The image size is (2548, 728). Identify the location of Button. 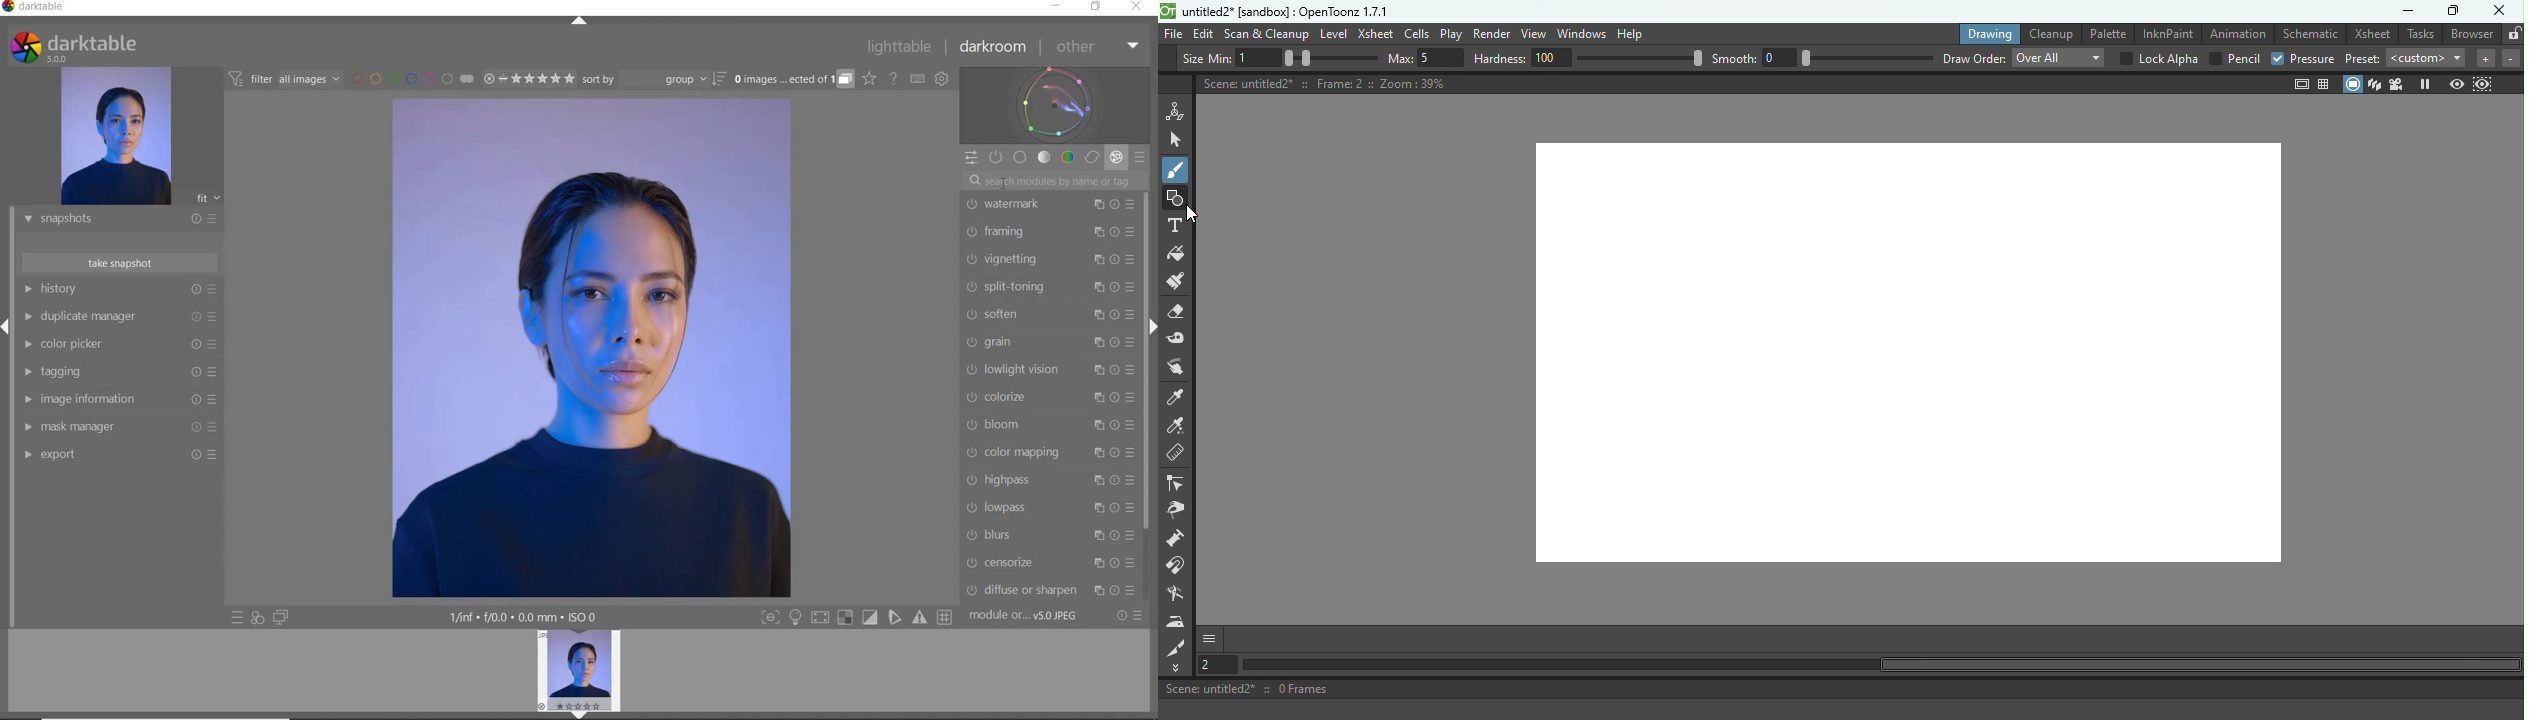
(946, 618).